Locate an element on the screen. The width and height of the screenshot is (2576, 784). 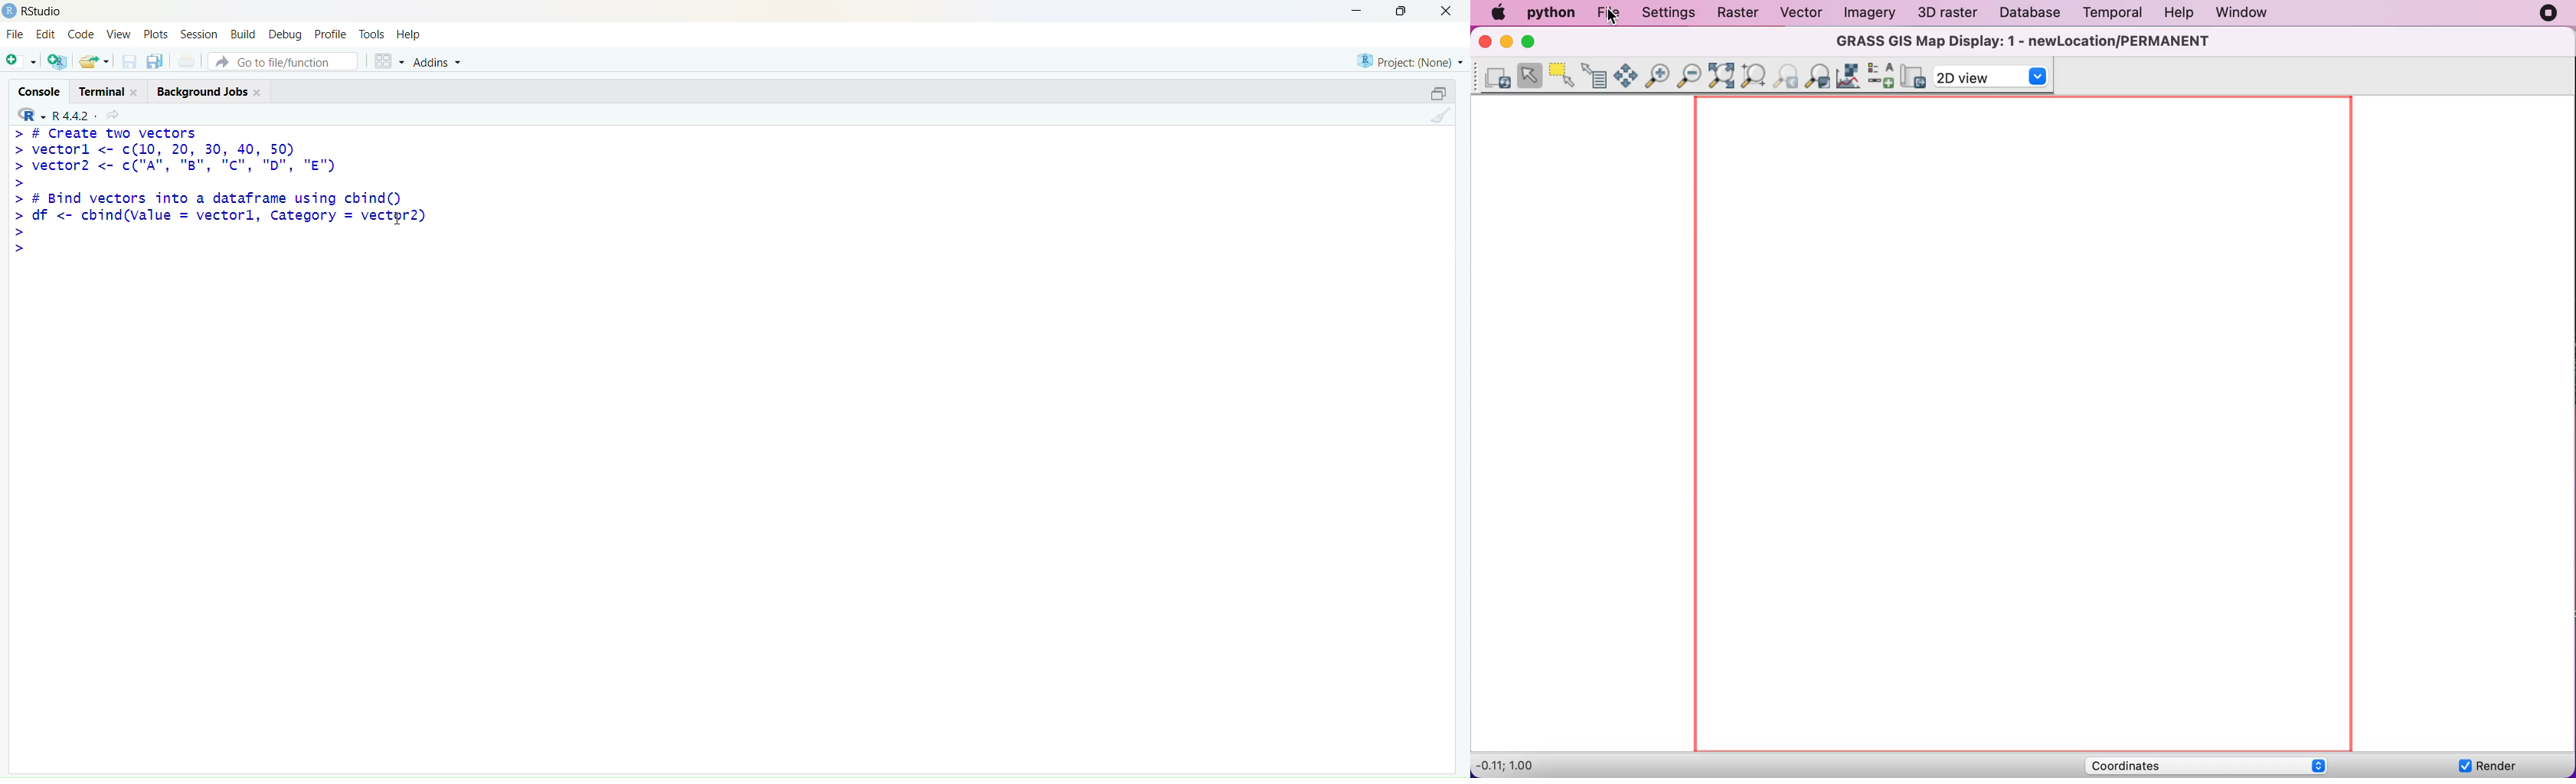
Help is located at coordinates (410, 34).